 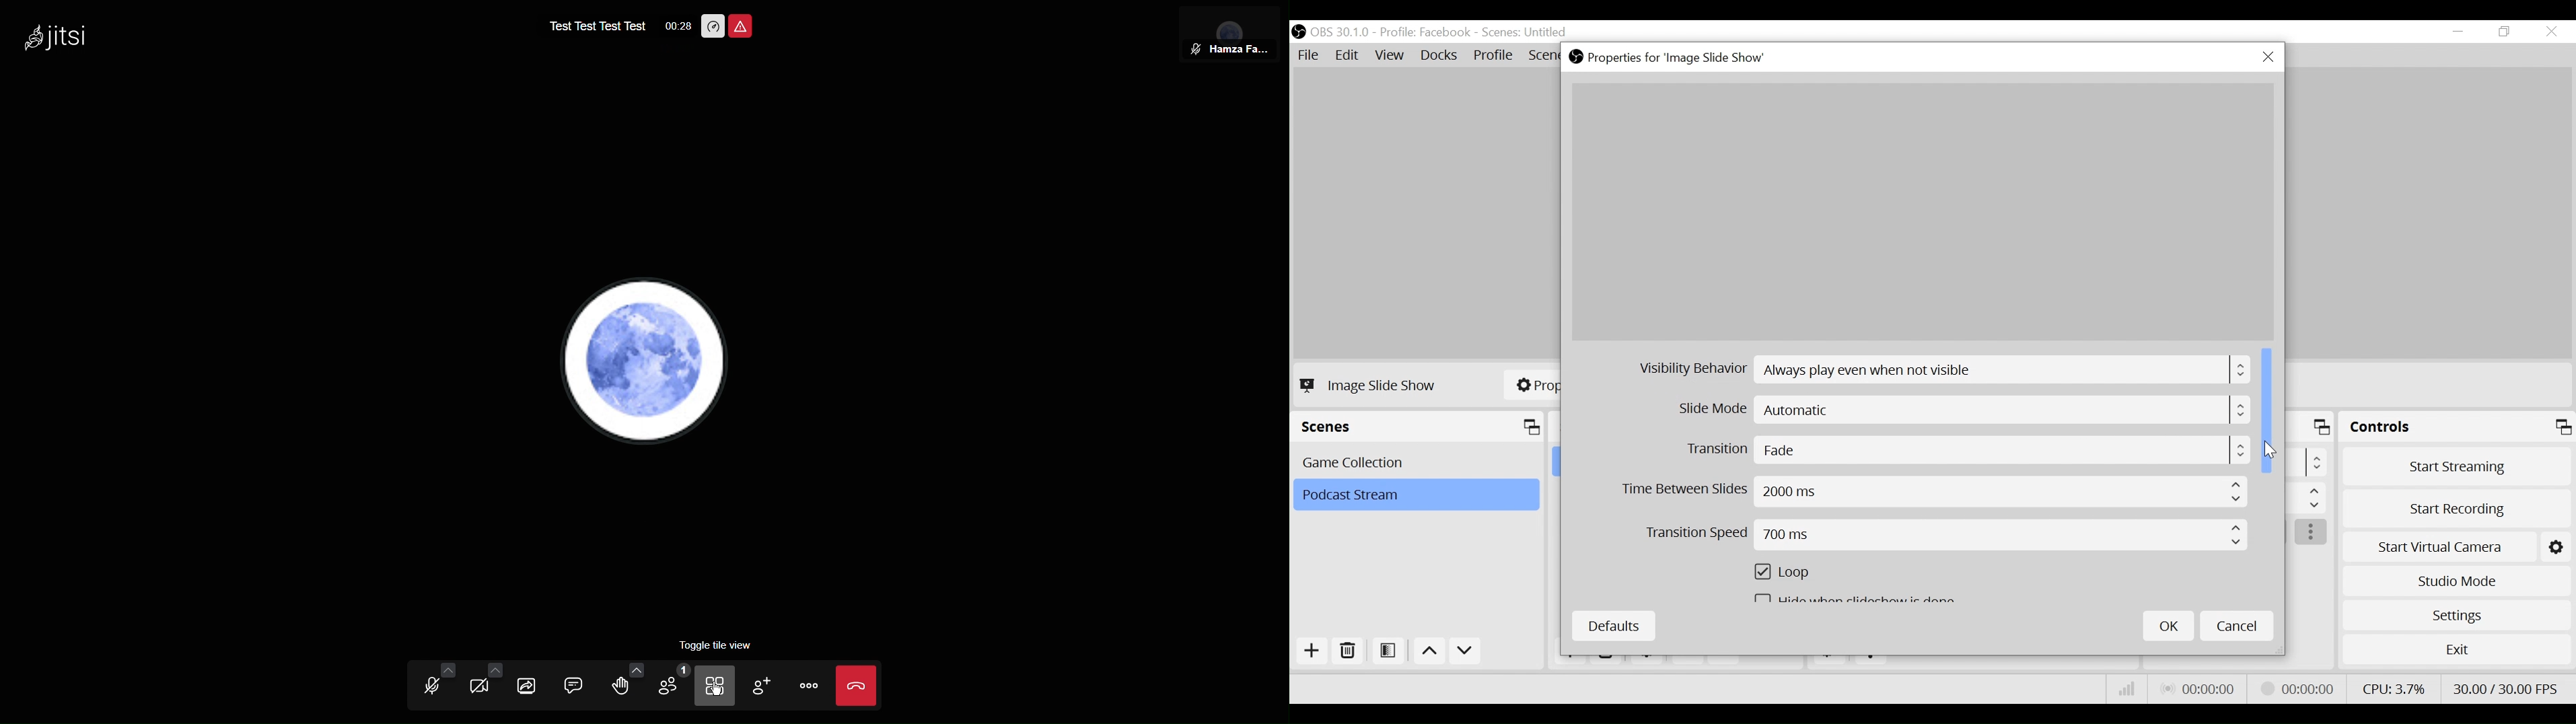 I want to click on Visibility Behavior, so click(x=1946, y=372).